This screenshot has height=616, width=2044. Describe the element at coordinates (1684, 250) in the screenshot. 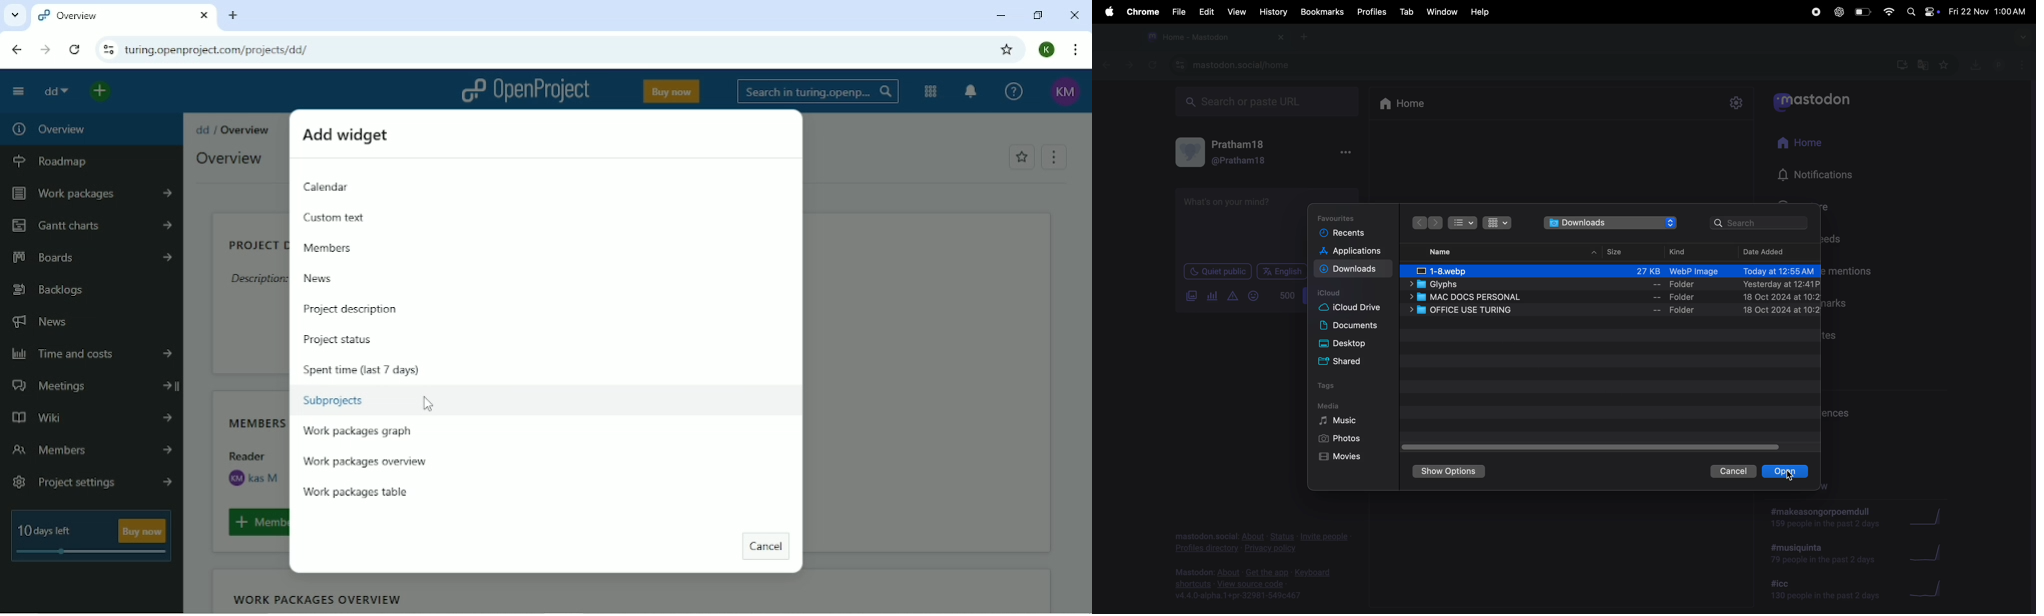

I see `kind` at that location.